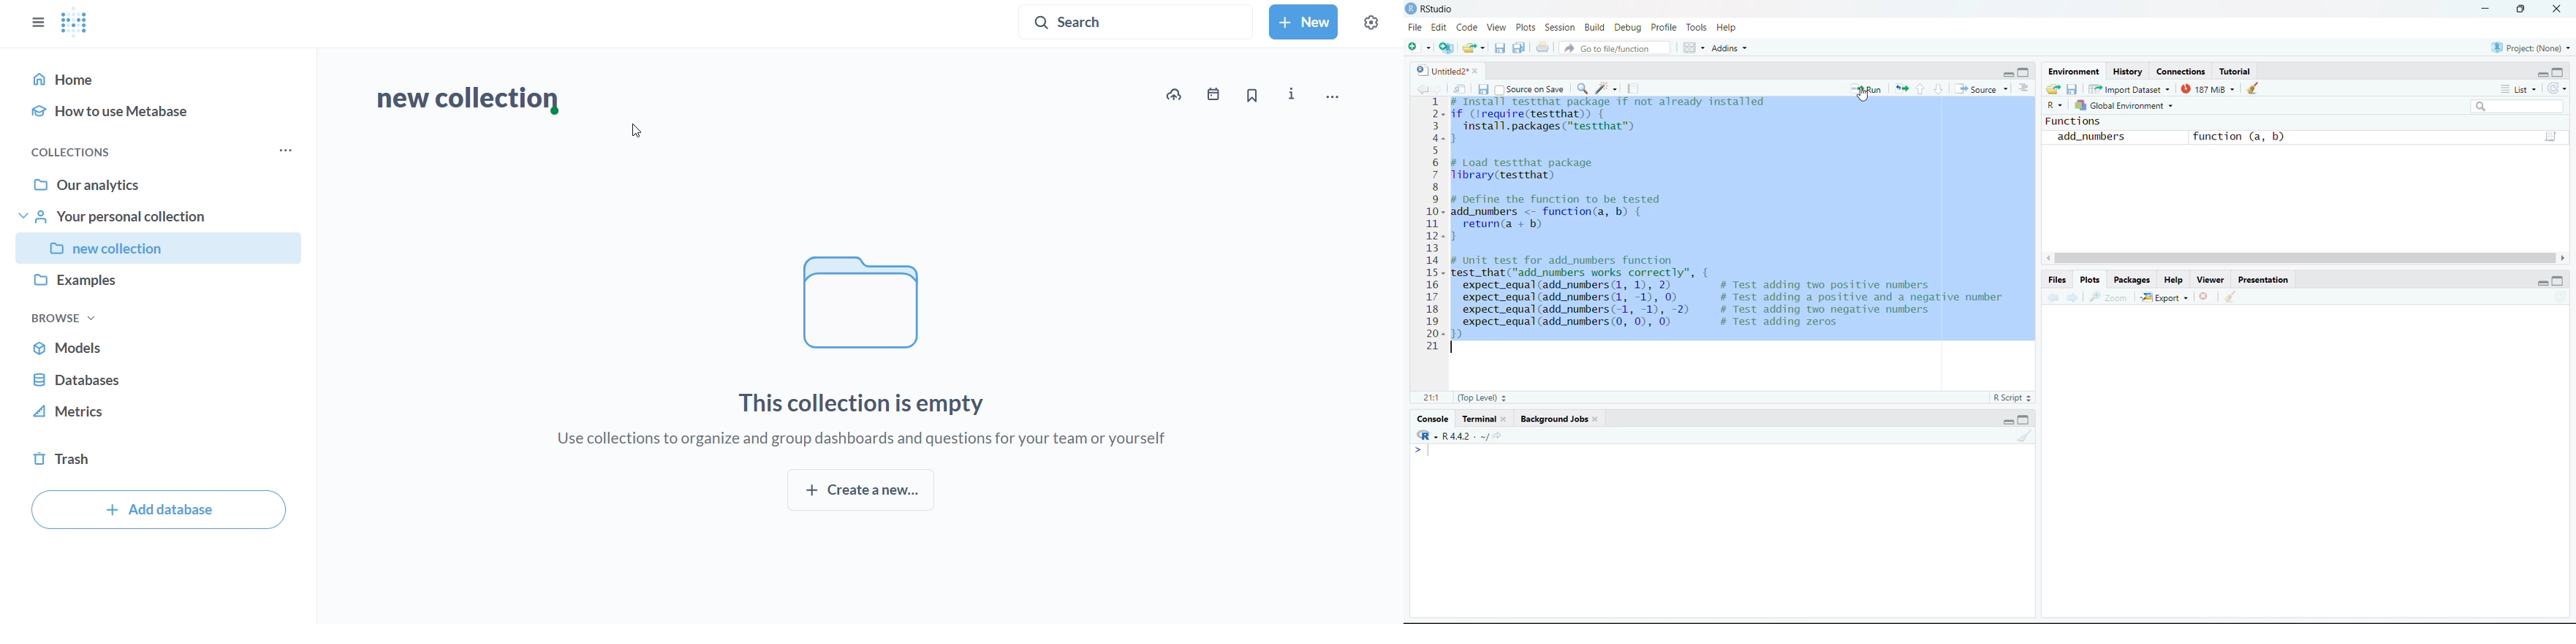 The width and height of the screenshot is (2576, 644). Describe the element at coordinates (2524, 9) in the screenshot. I see `maximize` at that location.